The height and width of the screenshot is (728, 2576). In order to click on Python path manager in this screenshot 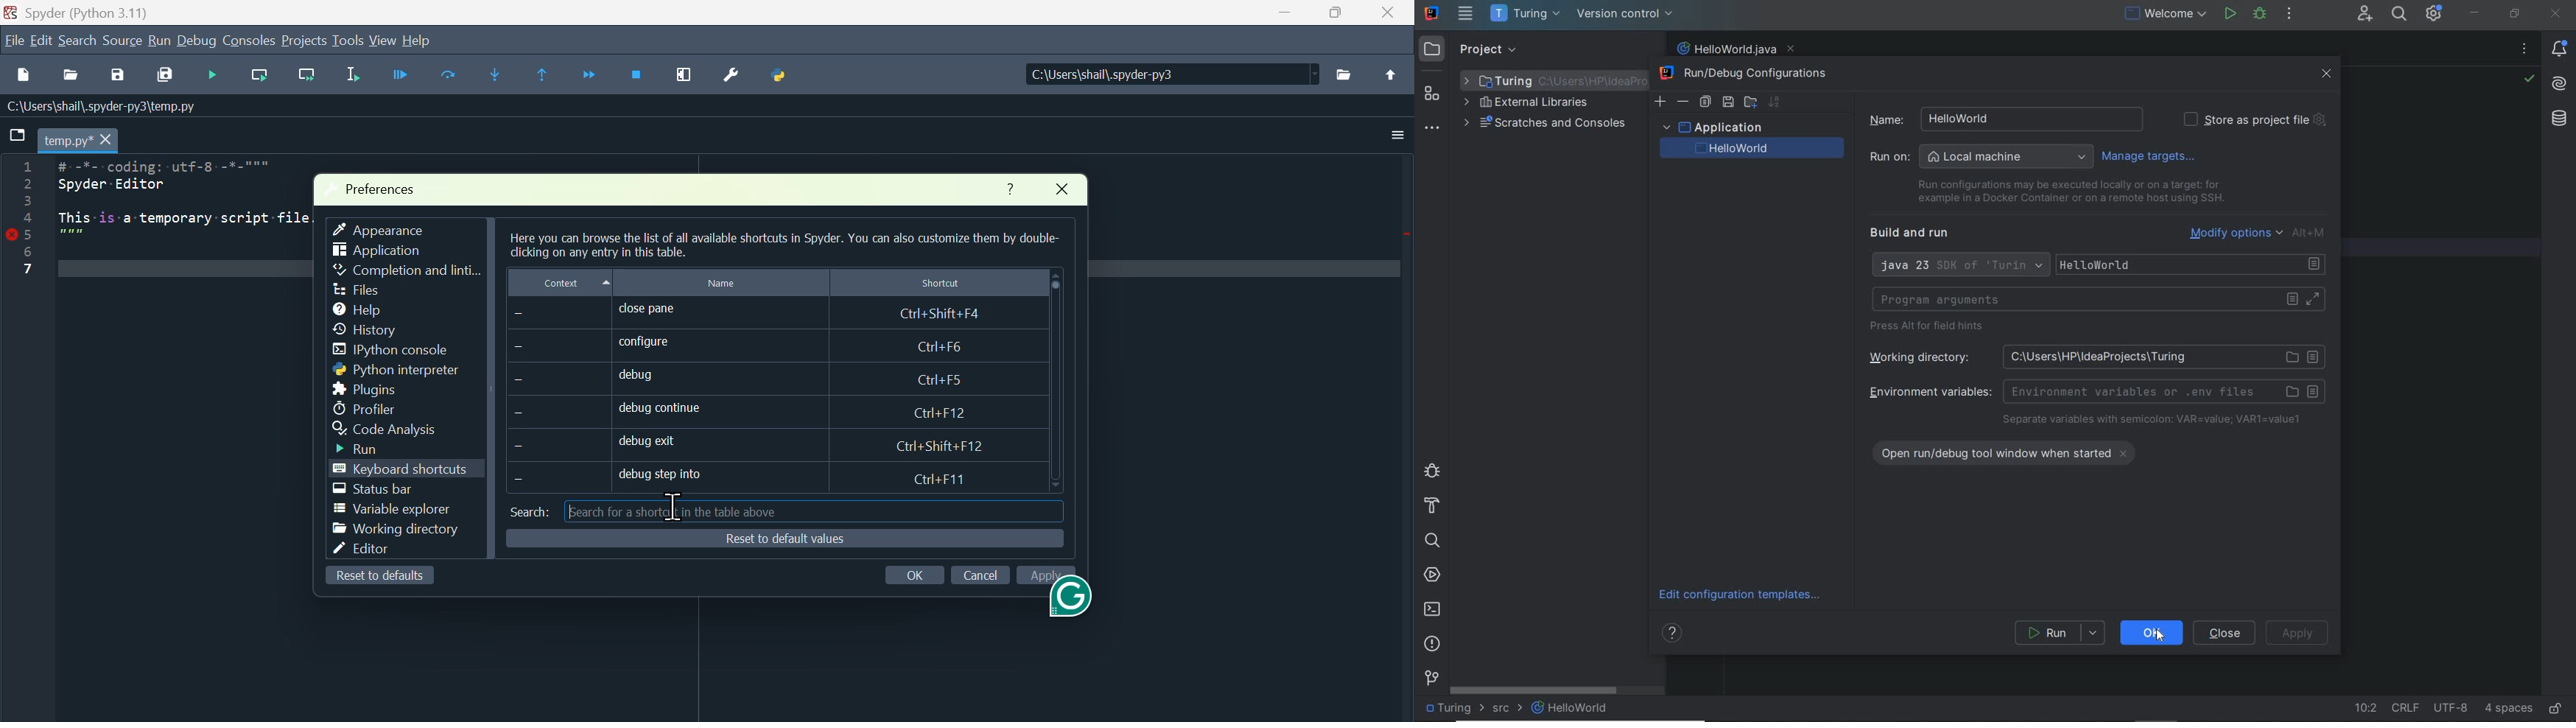, I will do `click(792, 77)`.